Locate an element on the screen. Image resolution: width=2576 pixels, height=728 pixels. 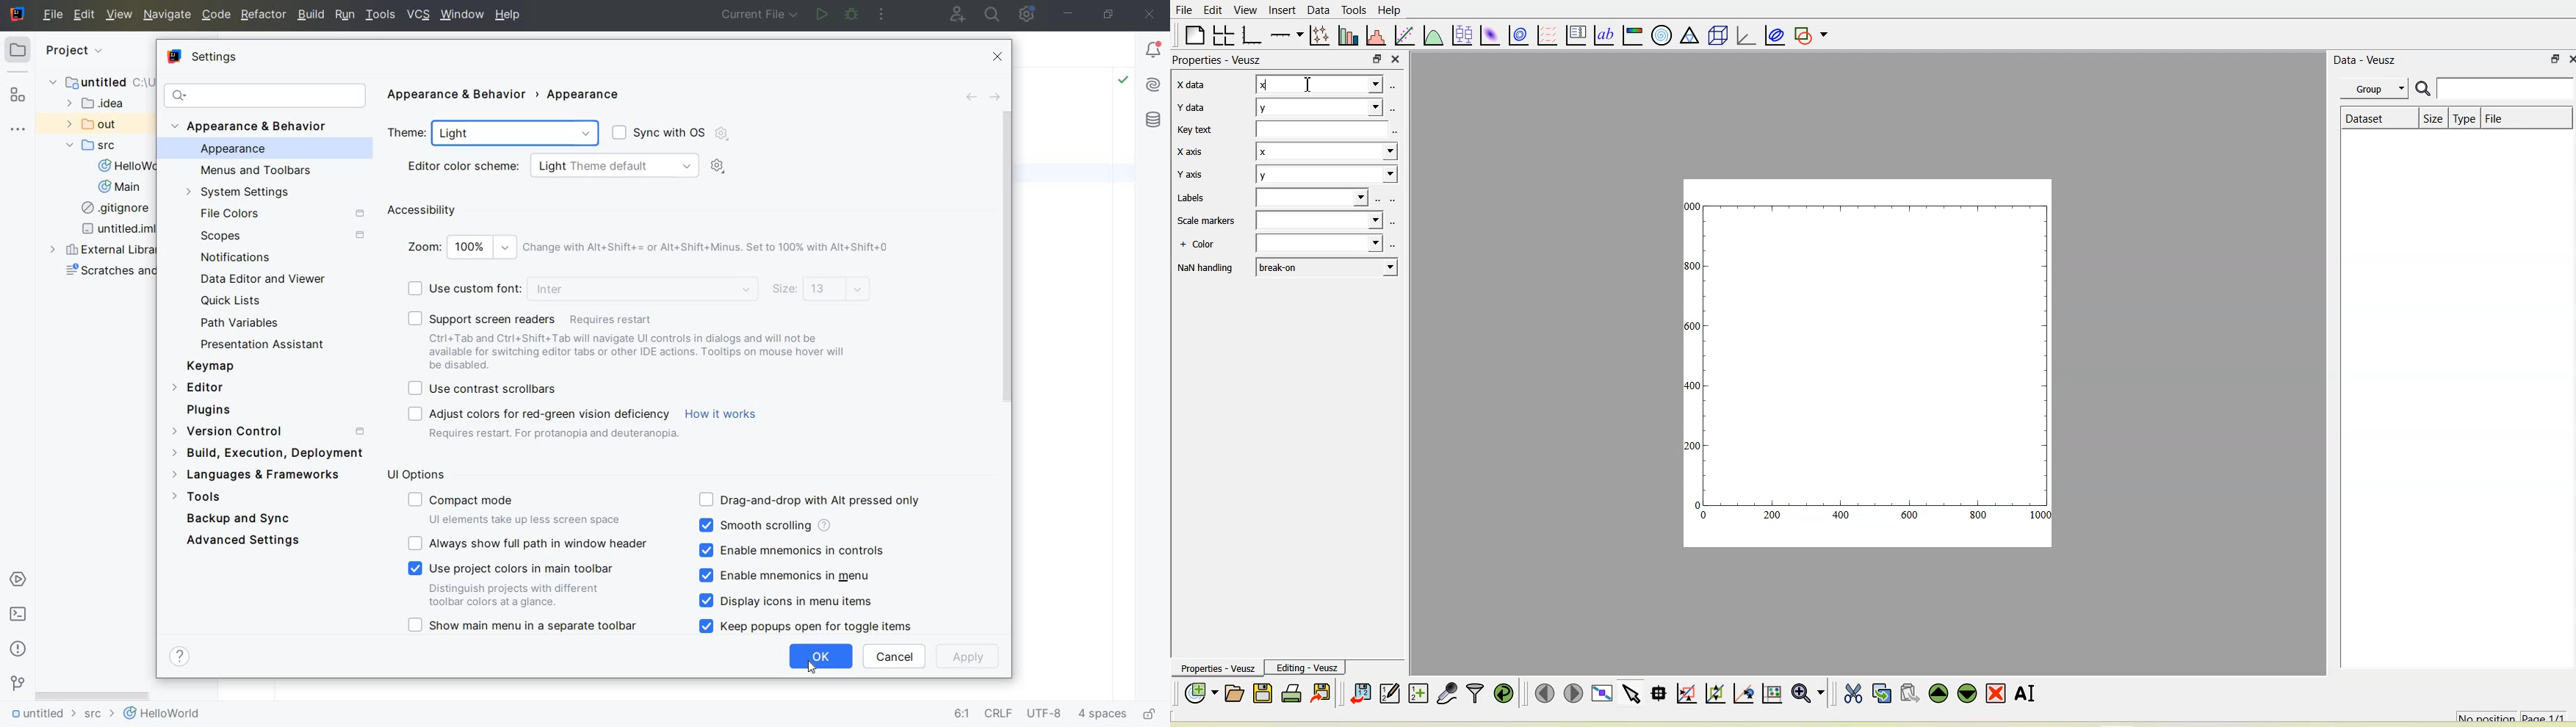
close is located at coordinates (1000, 57).